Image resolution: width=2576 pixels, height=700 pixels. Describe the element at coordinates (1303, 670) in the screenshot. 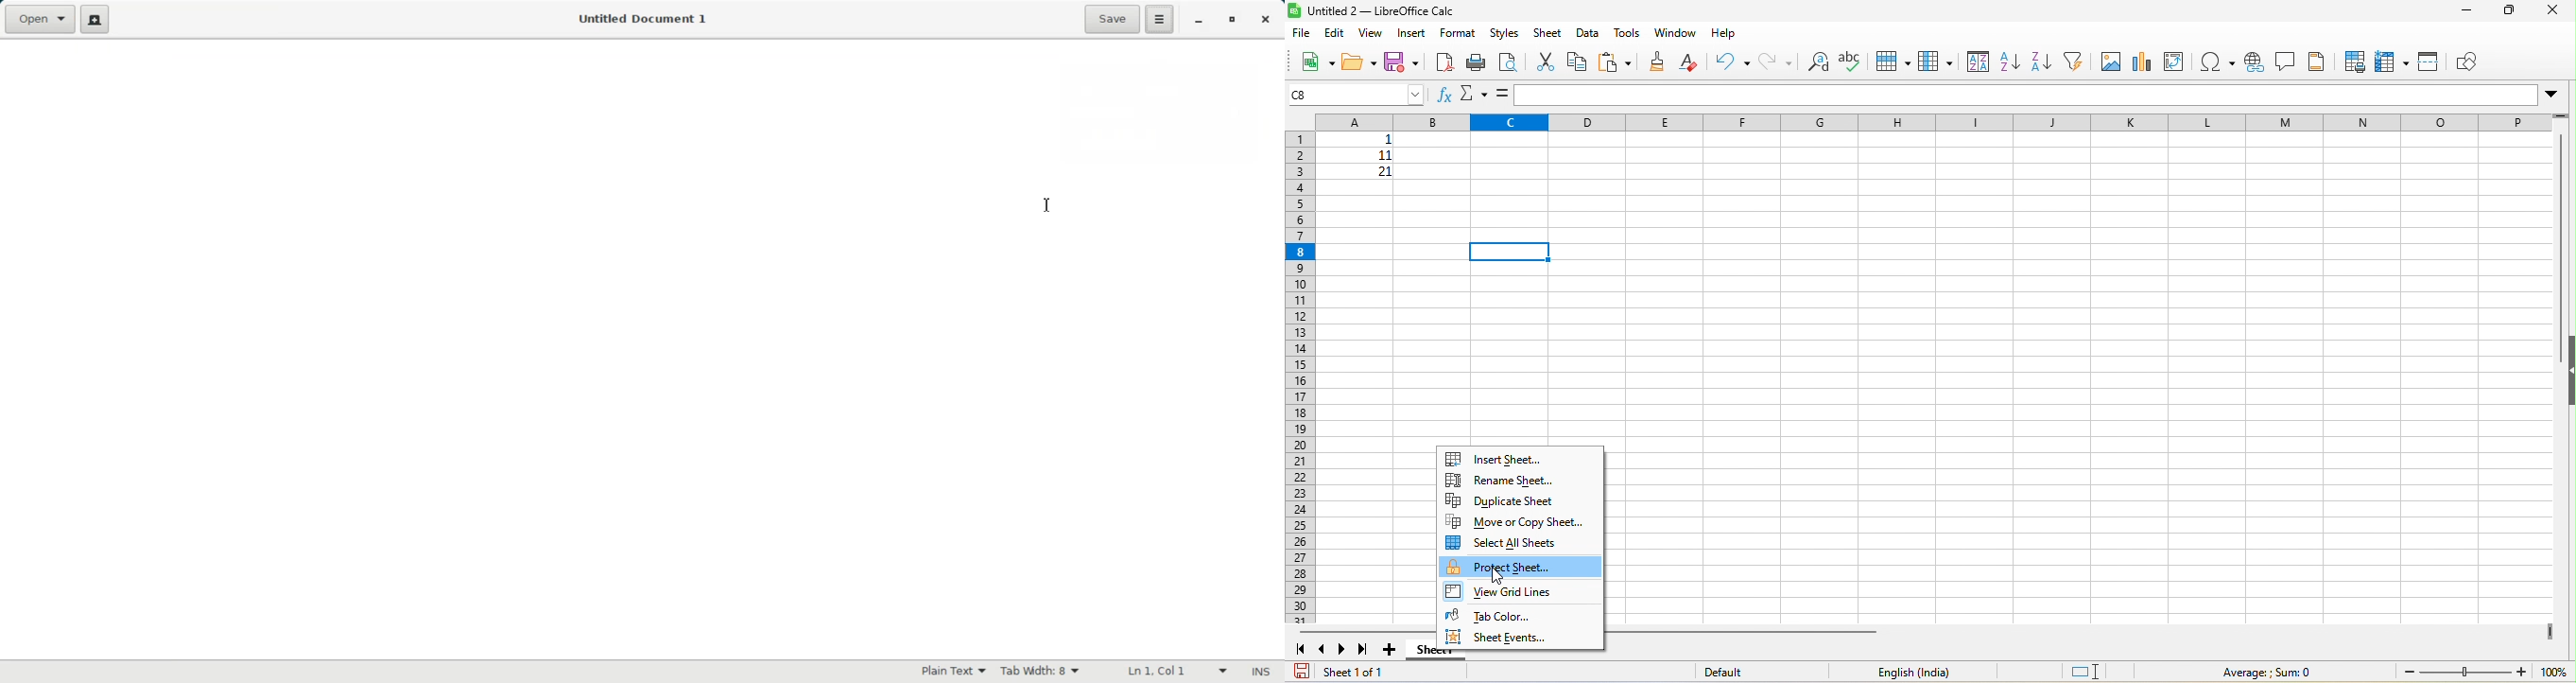

I see `save` at that location.